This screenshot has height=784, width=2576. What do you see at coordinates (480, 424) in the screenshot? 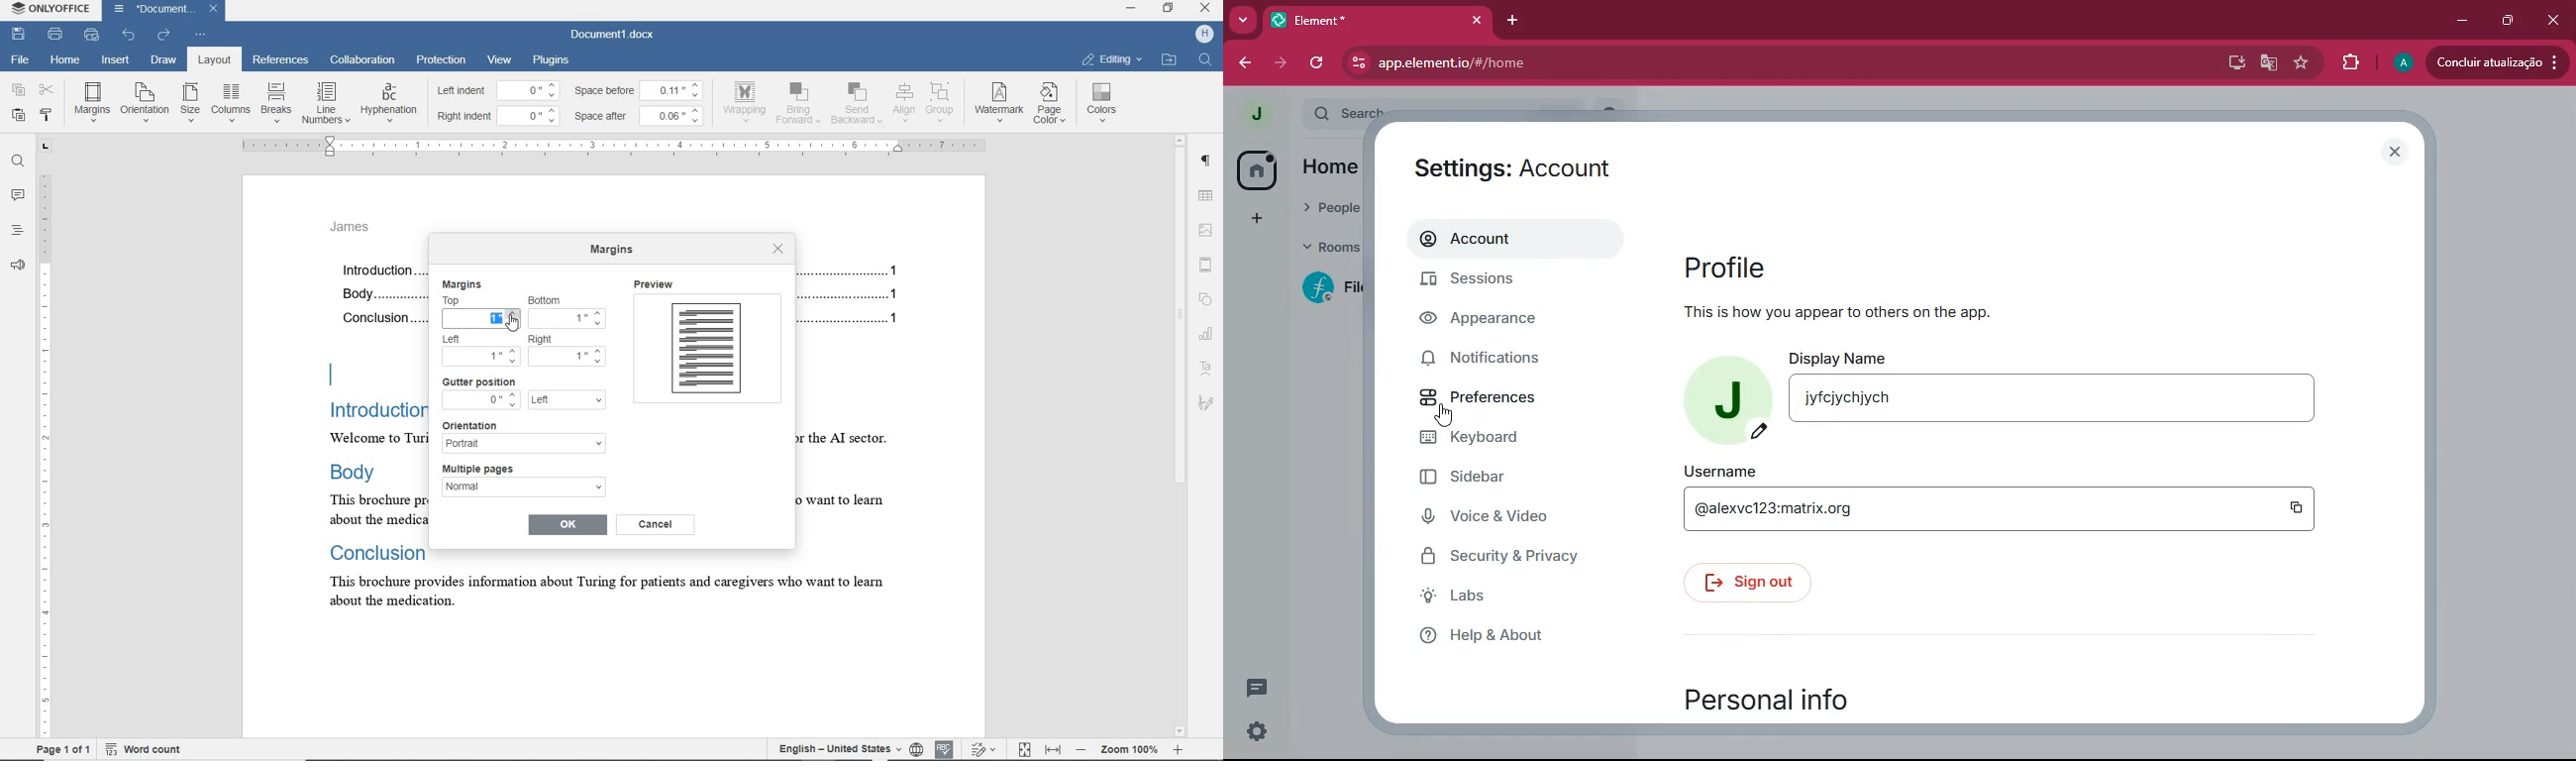
I see `orientation` at bounding box center [480, 424].